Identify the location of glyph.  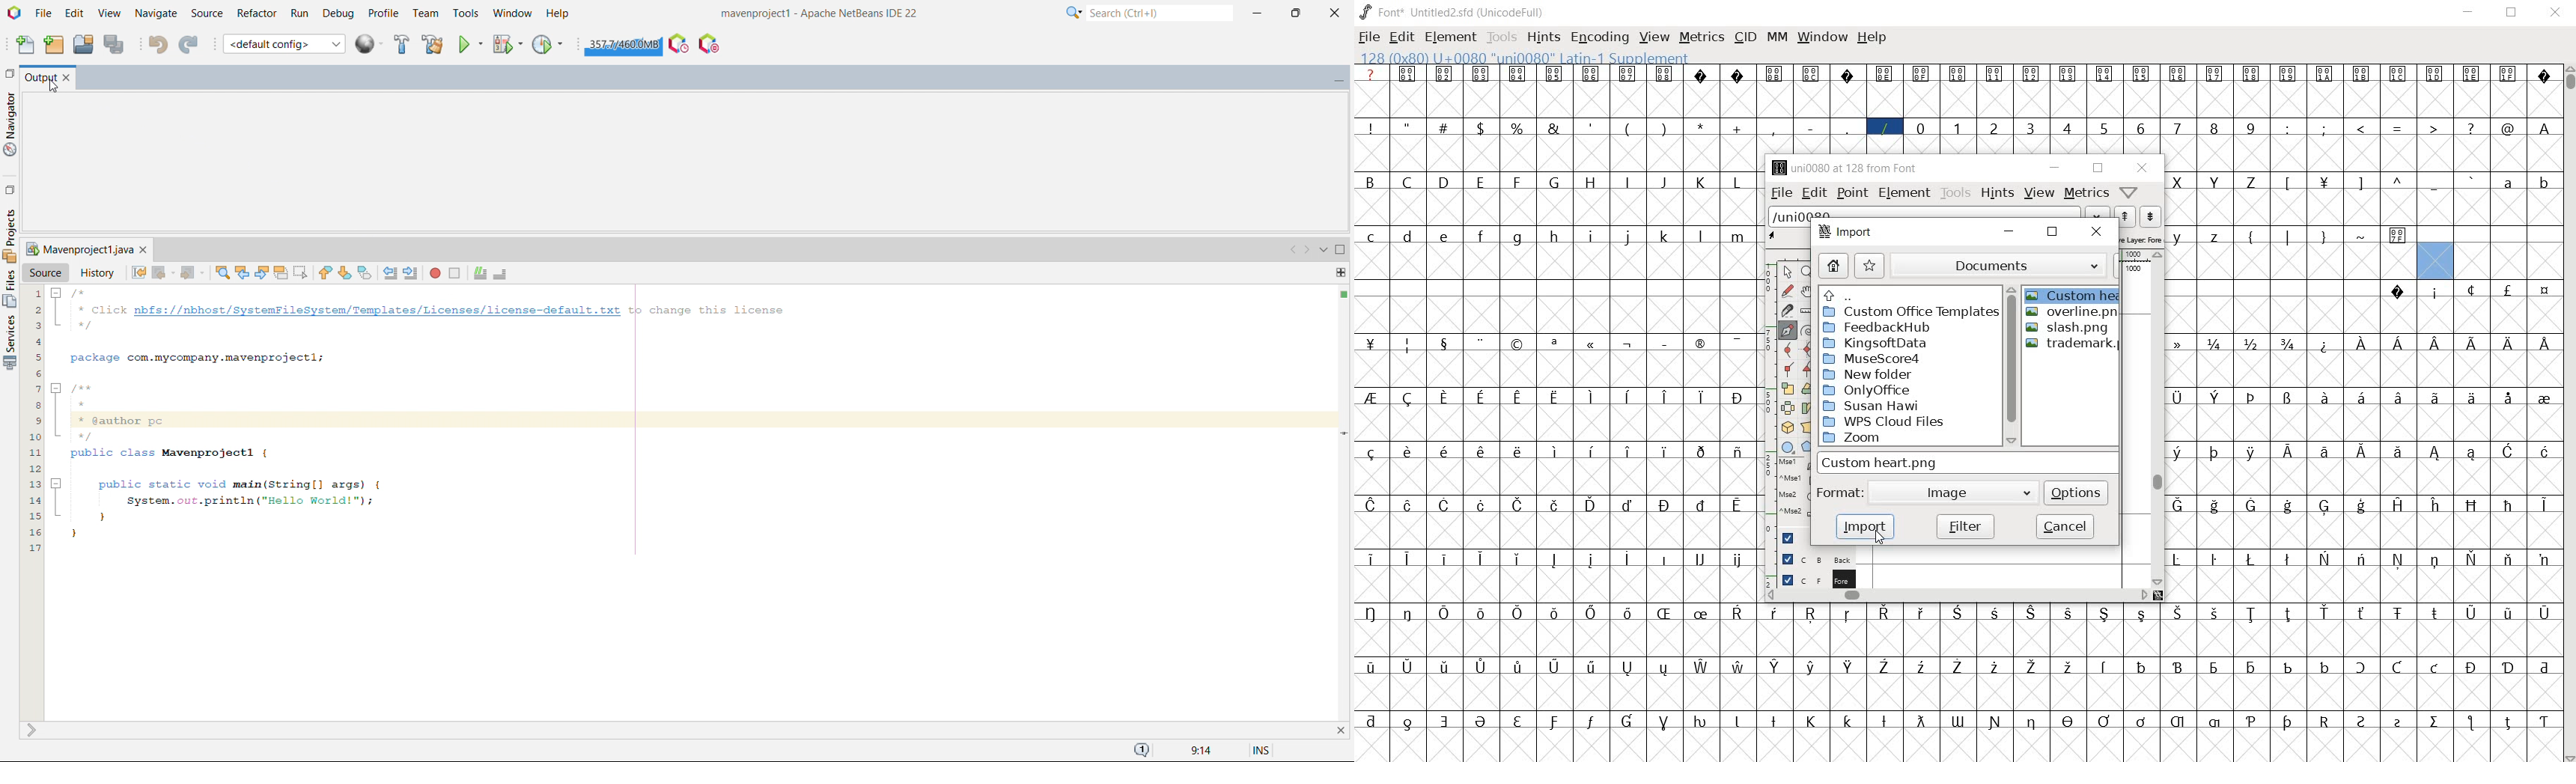
(2398, 343).